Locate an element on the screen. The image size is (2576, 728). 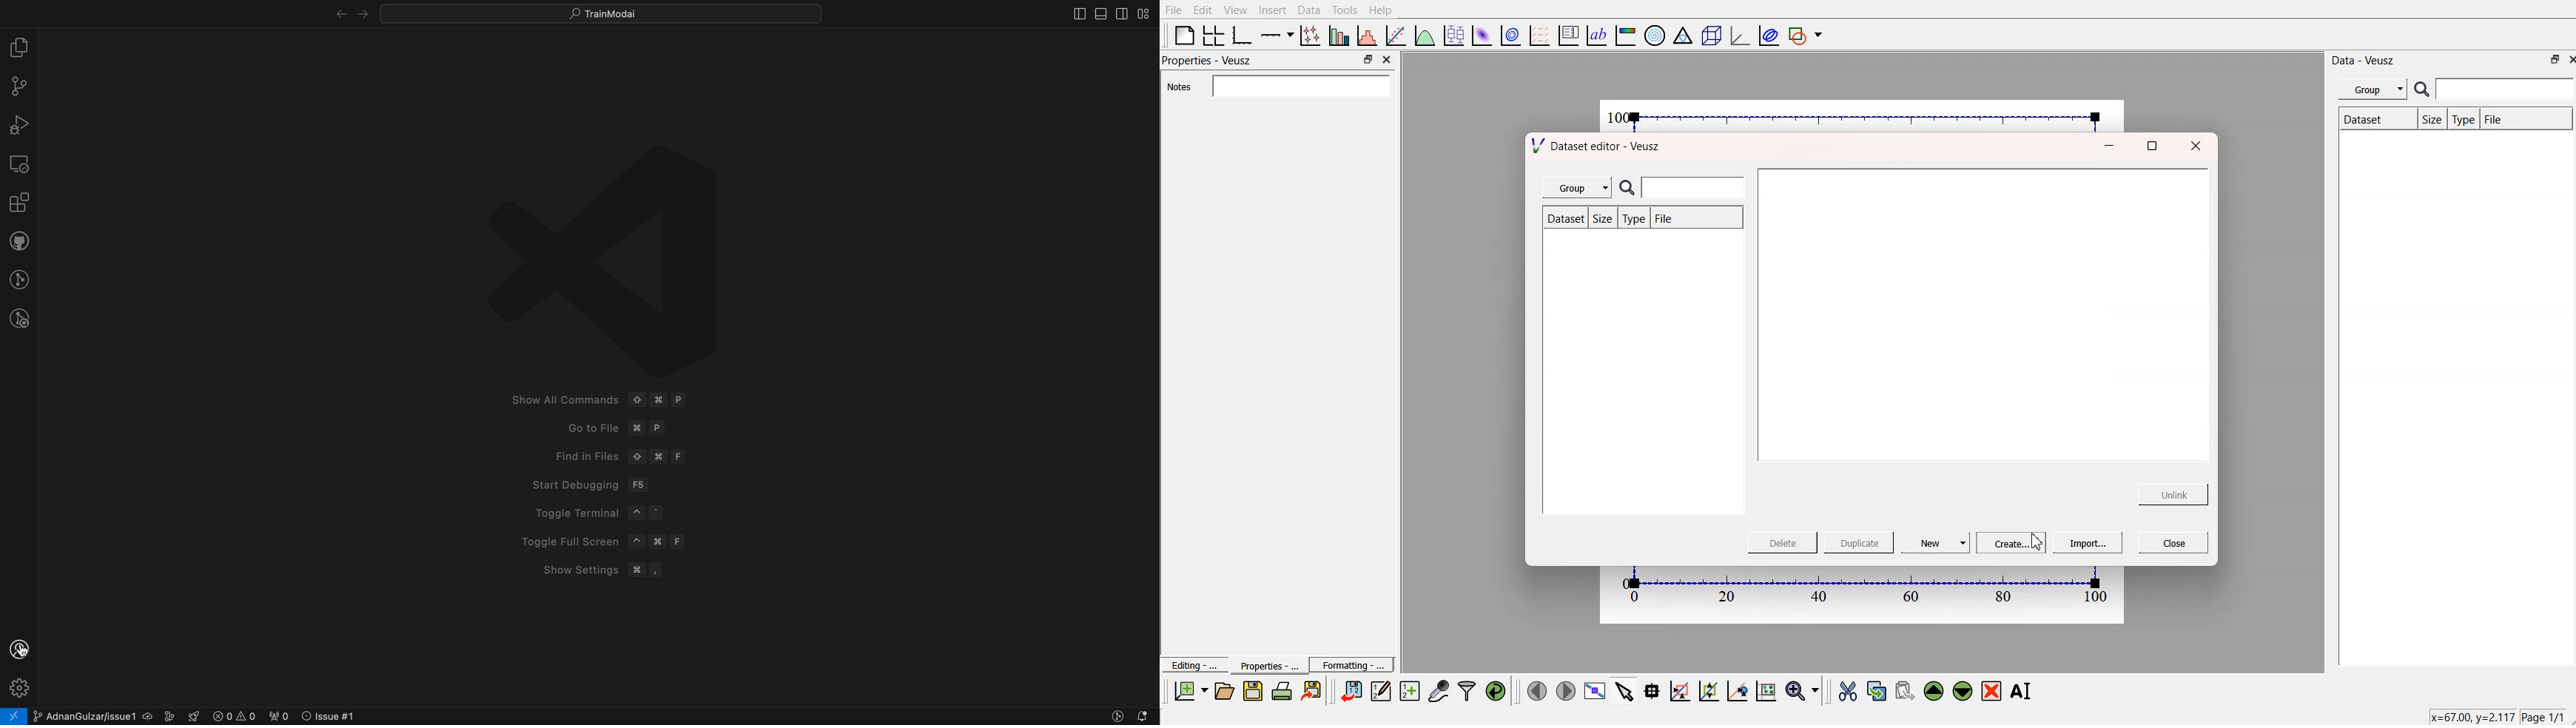
Insert is located at coordinates (1271, 10).